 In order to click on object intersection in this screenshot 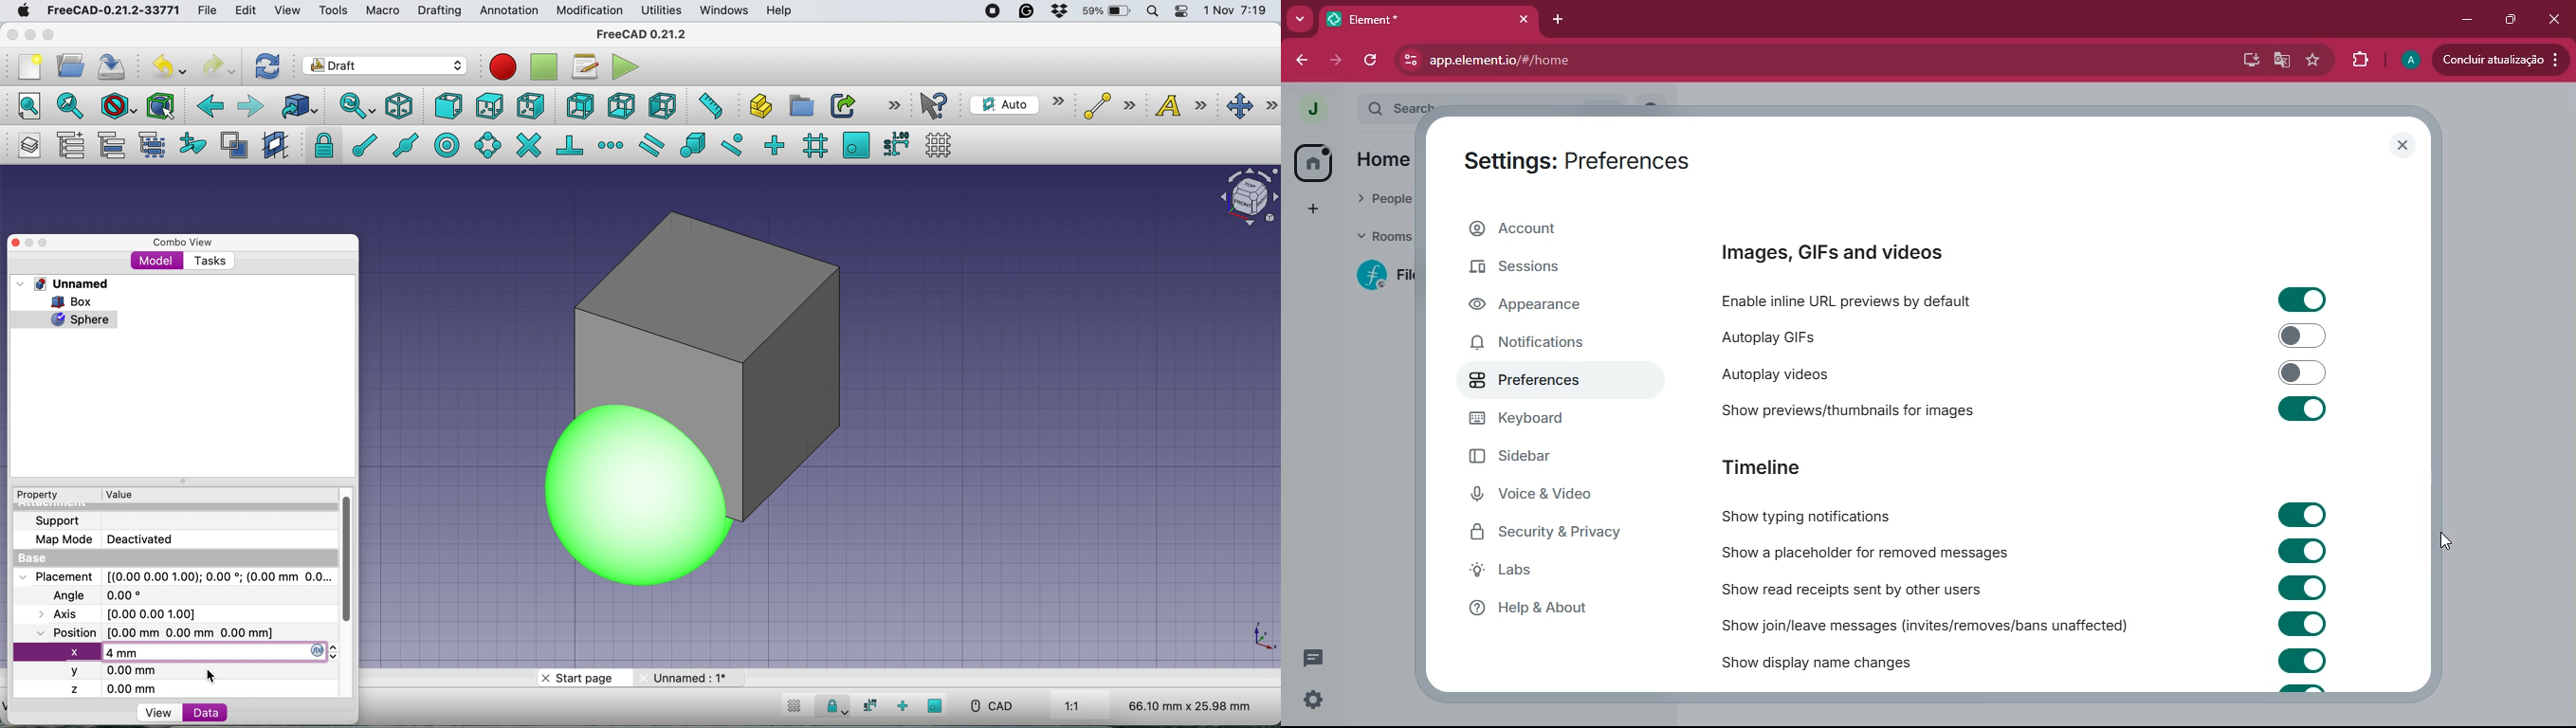, I will do `click(1247, 195)`.